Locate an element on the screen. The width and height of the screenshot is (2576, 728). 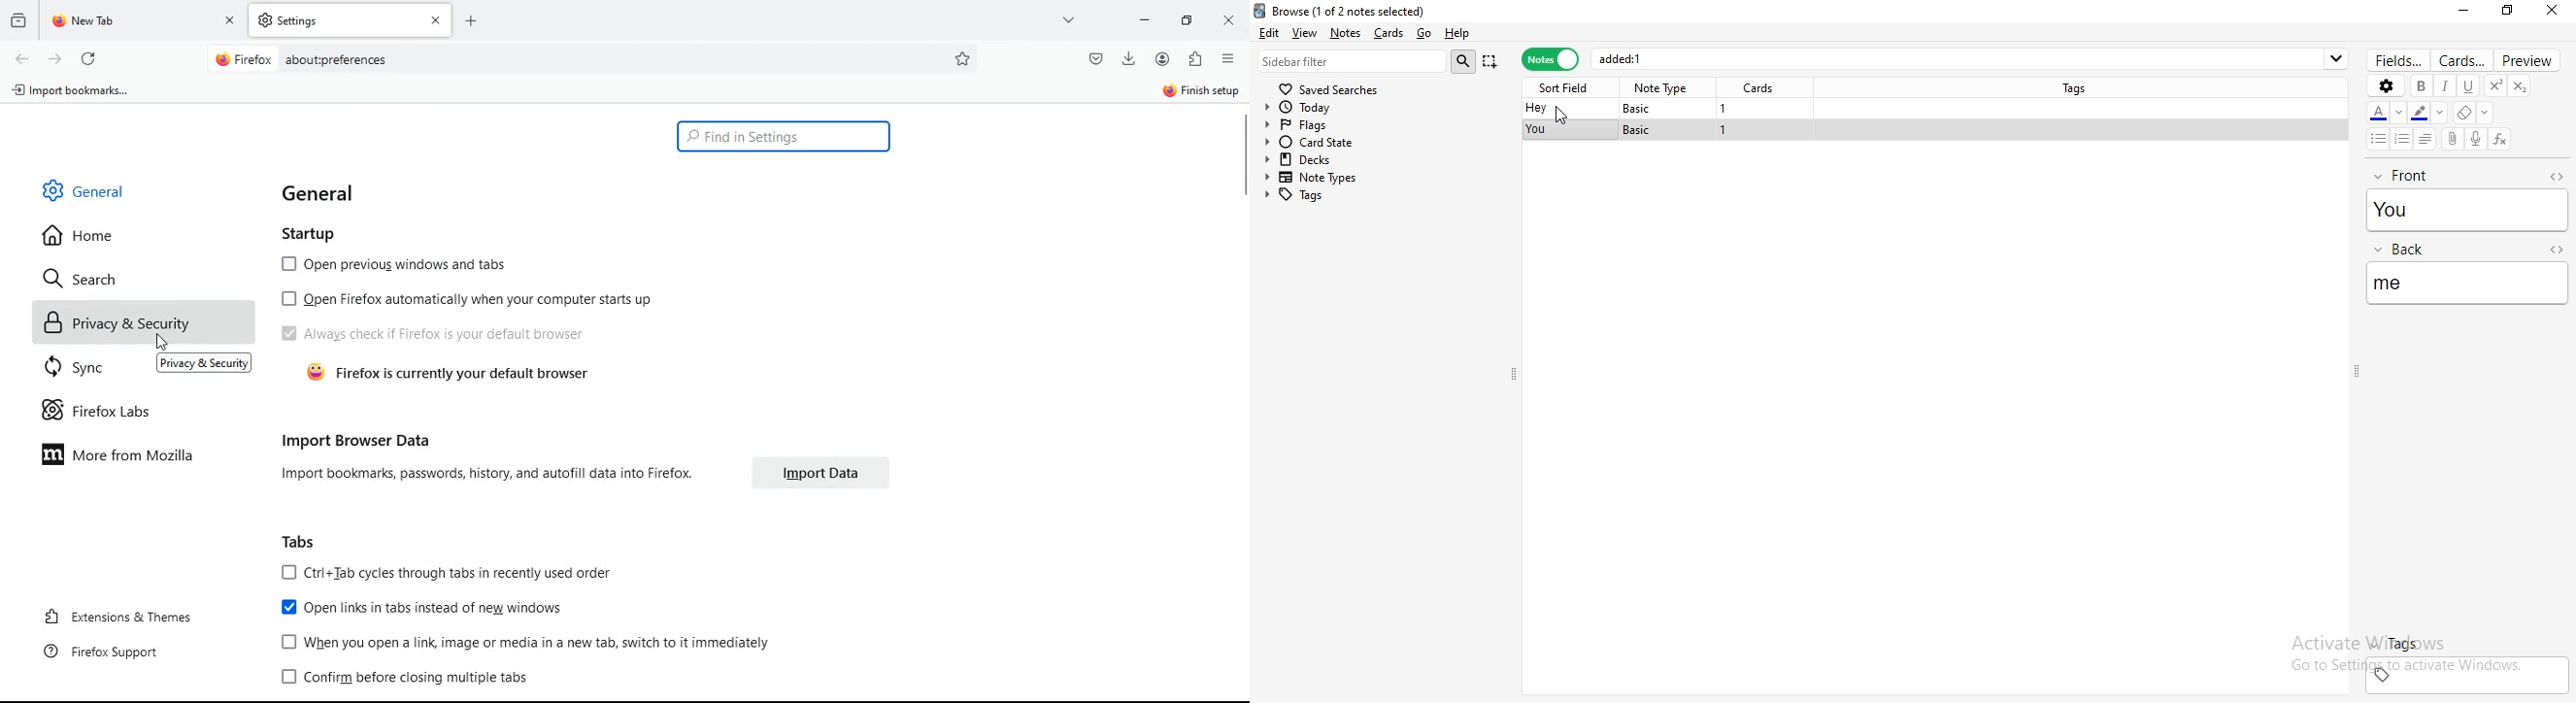
1 is located at coordinates (1725, 132).